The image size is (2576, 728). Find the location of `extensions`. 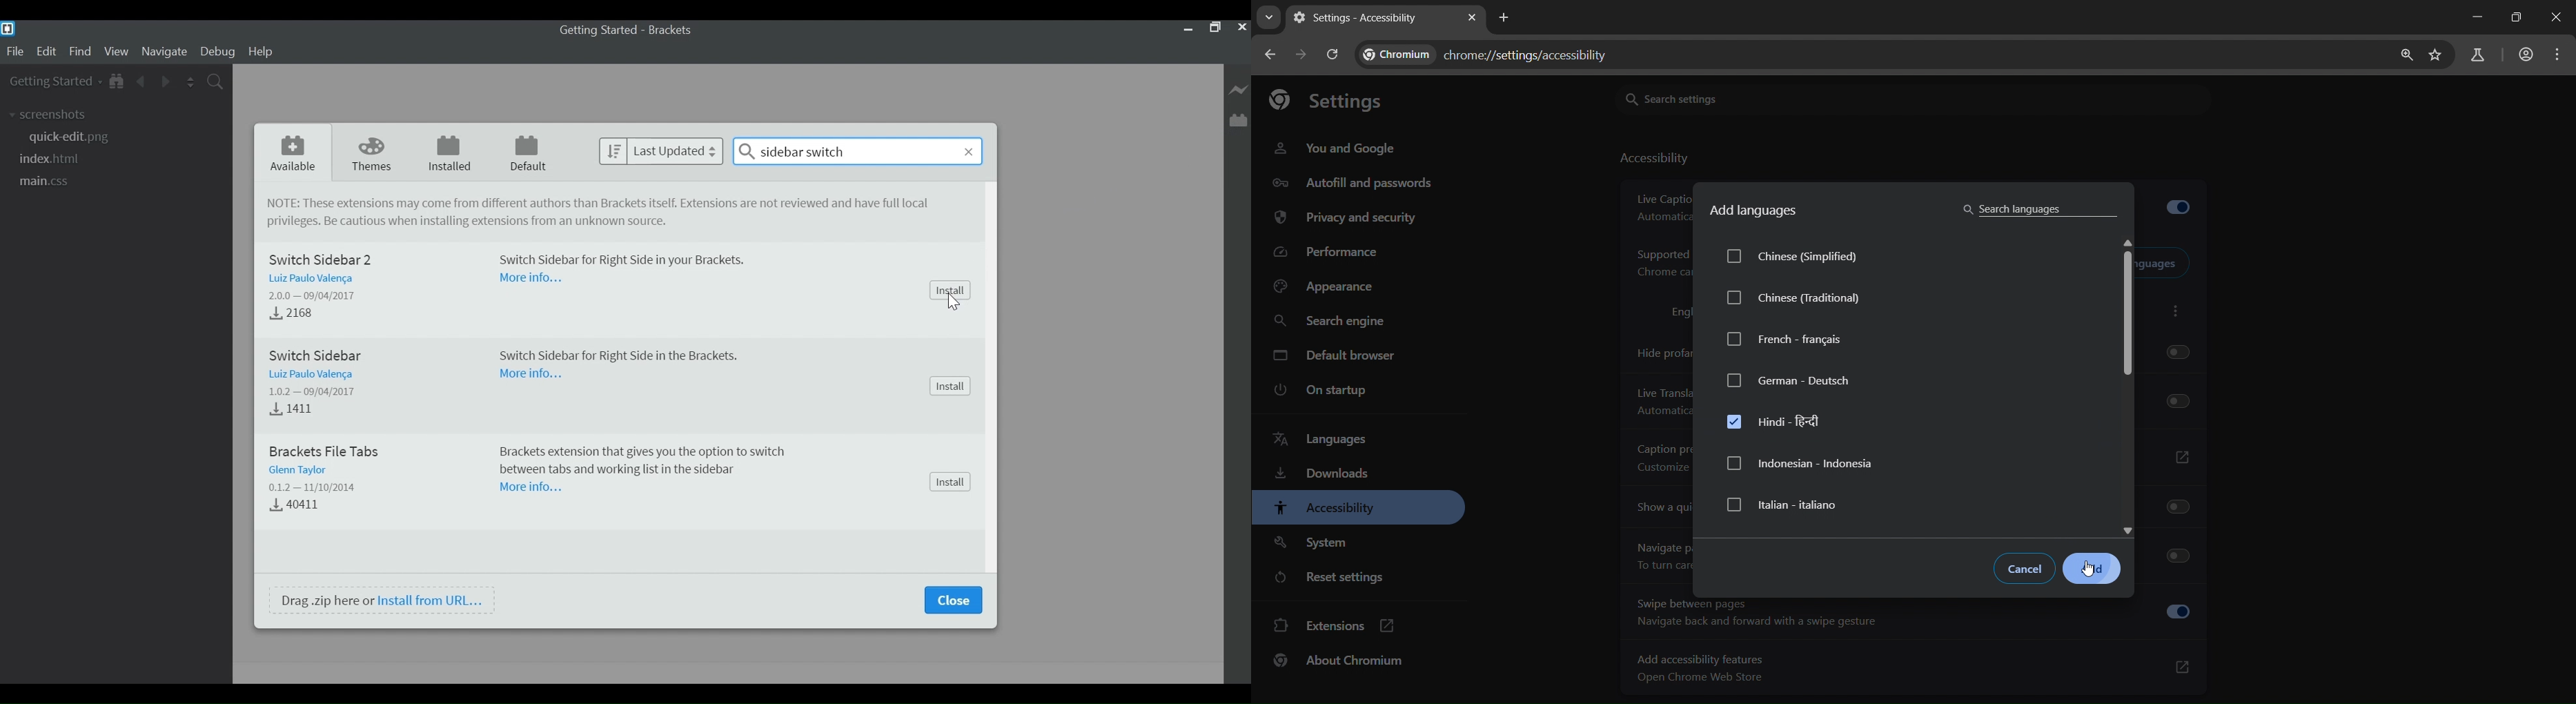

extensions is located at coordinates (1332, 627).